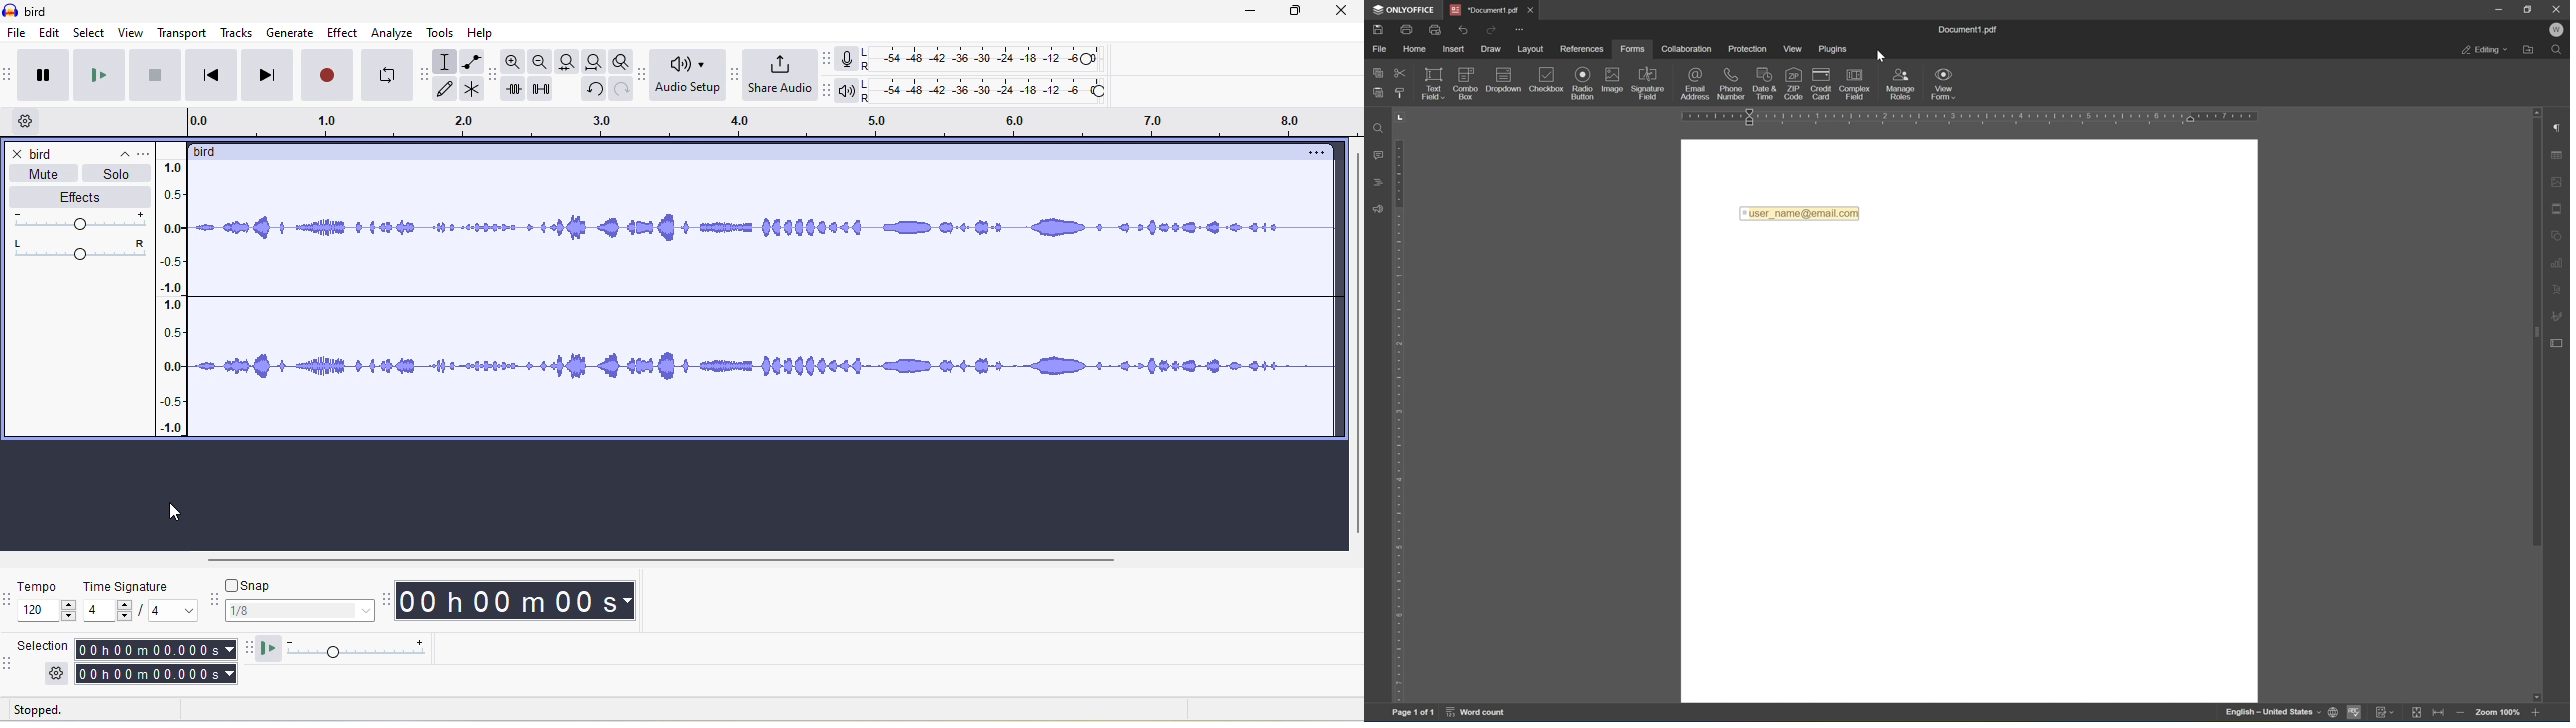 Image resolution: width=2576 pixels, height=728 pixels. I want to click on web, so click(2332, 712).